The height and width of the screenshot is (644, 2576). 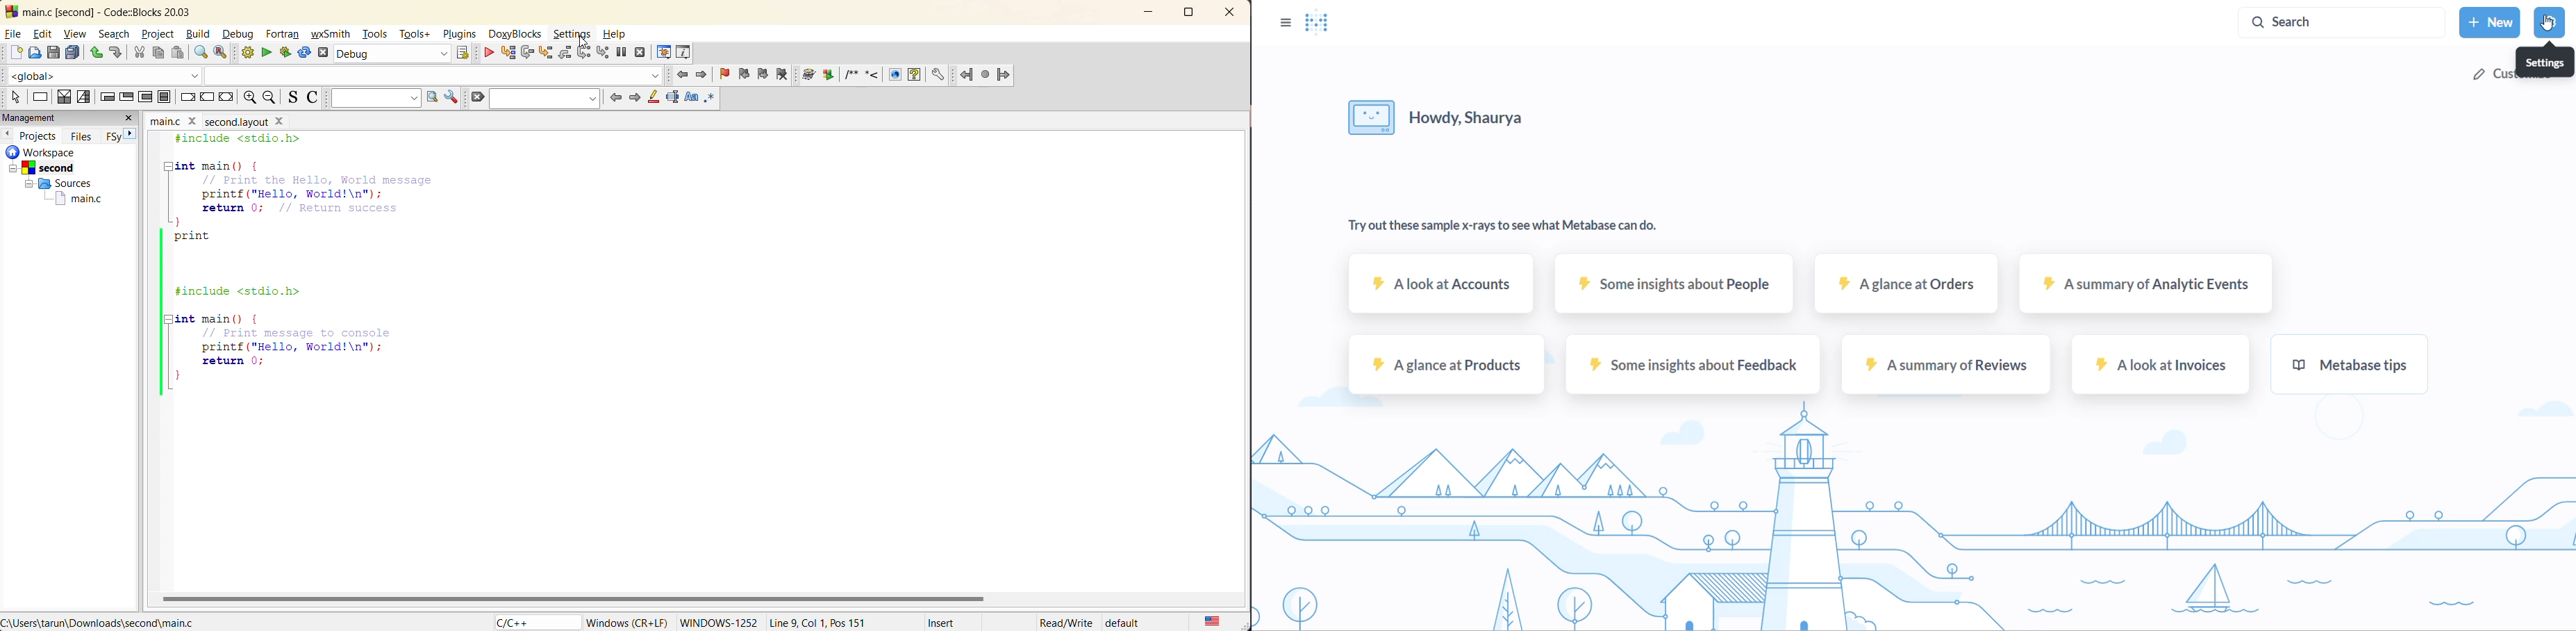 I want to click on return instruction, so click(x=228, y=98).